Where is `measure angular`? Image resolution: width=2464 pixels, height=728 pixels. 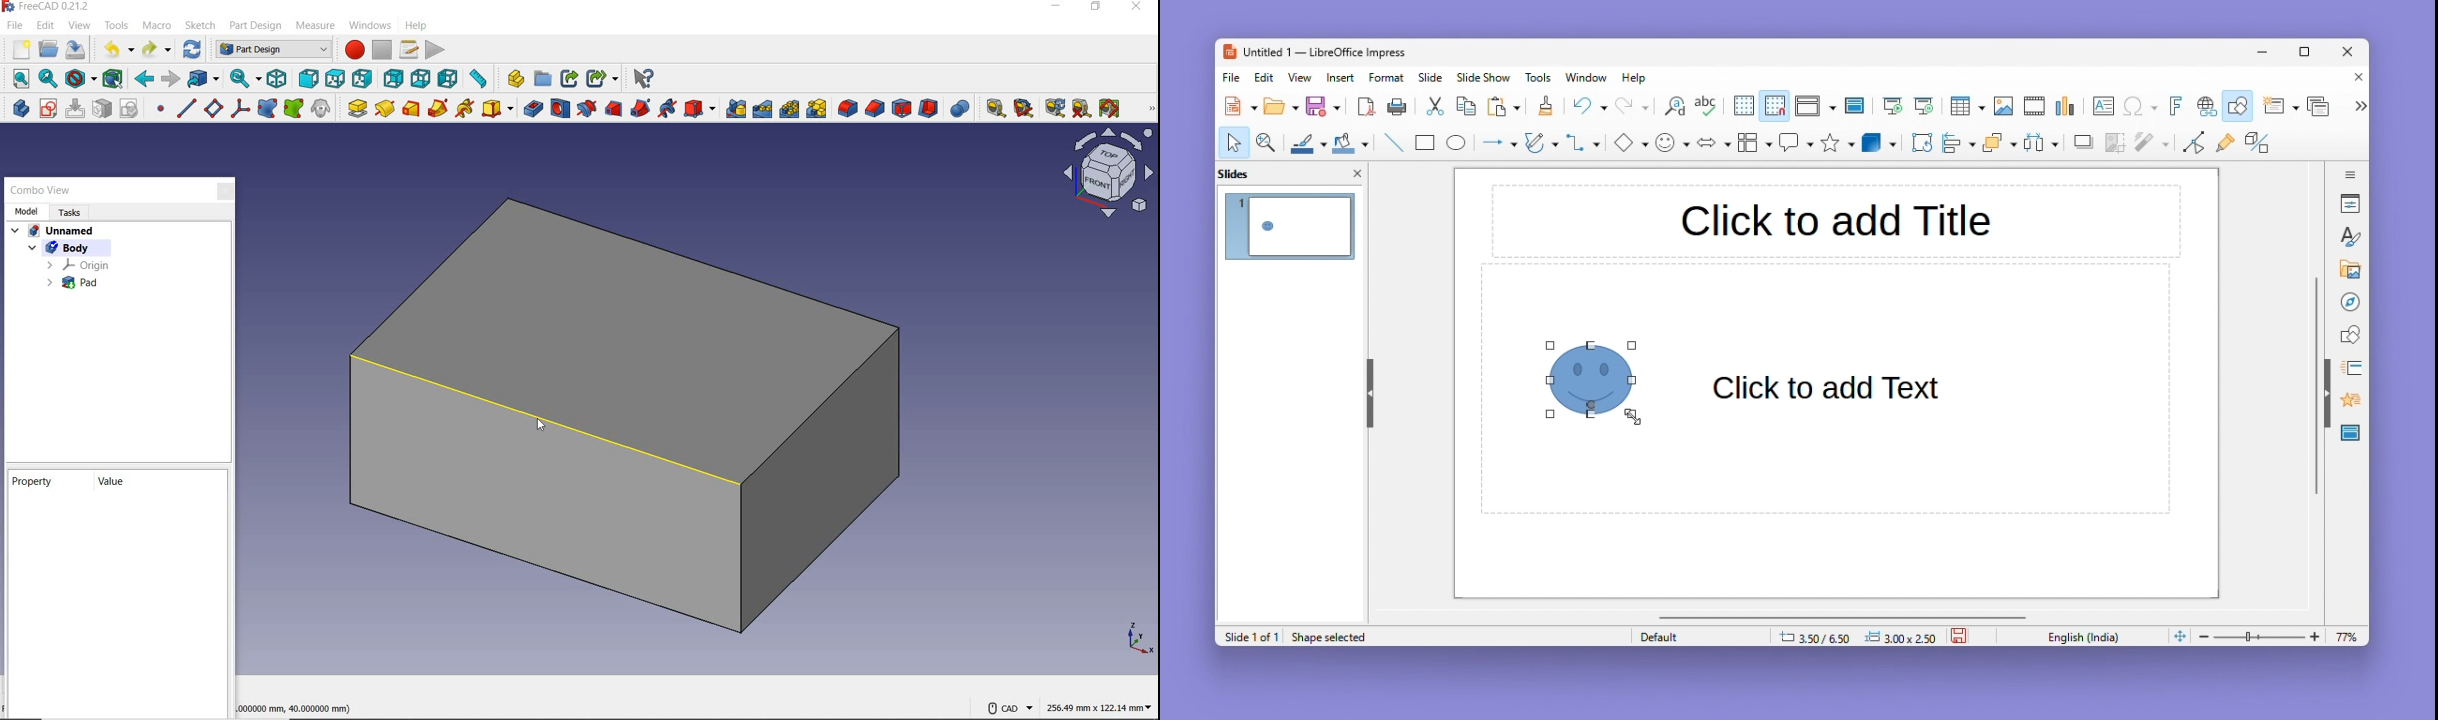
measure angular is located at coordinates (1026, 108).